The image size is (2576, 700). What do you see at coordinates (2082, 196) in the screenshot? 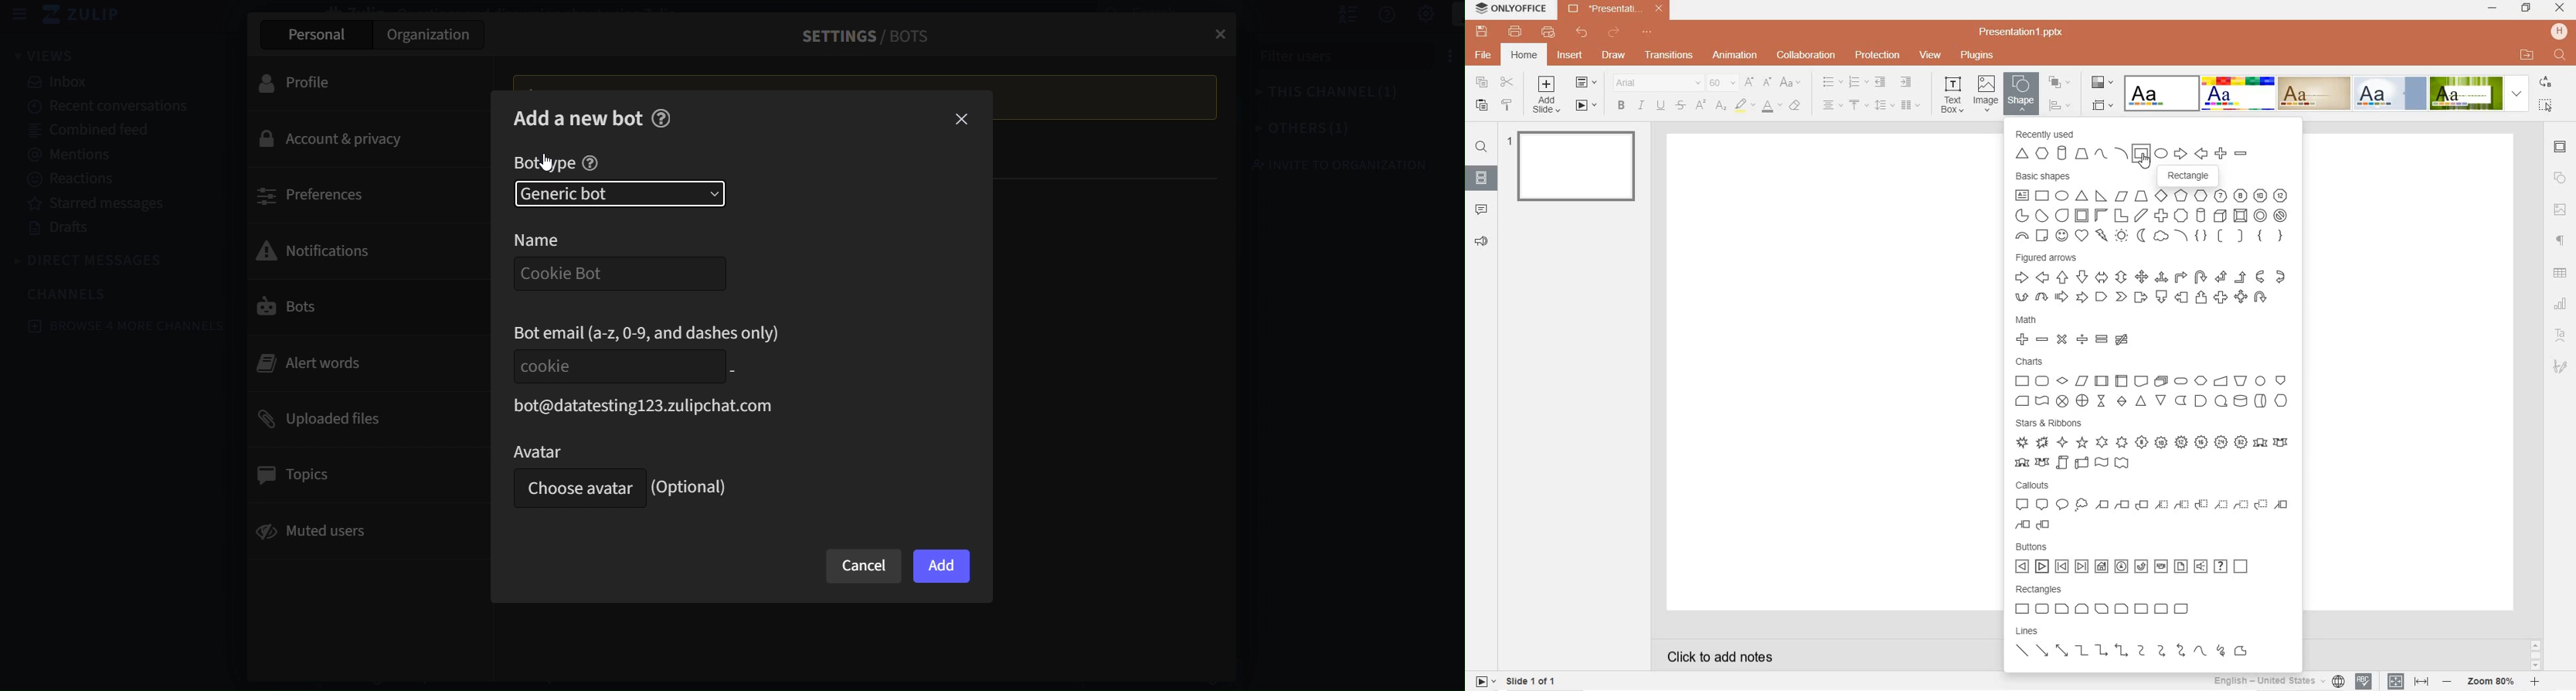
I see `Triangle` at bounding box center [2082, 196].